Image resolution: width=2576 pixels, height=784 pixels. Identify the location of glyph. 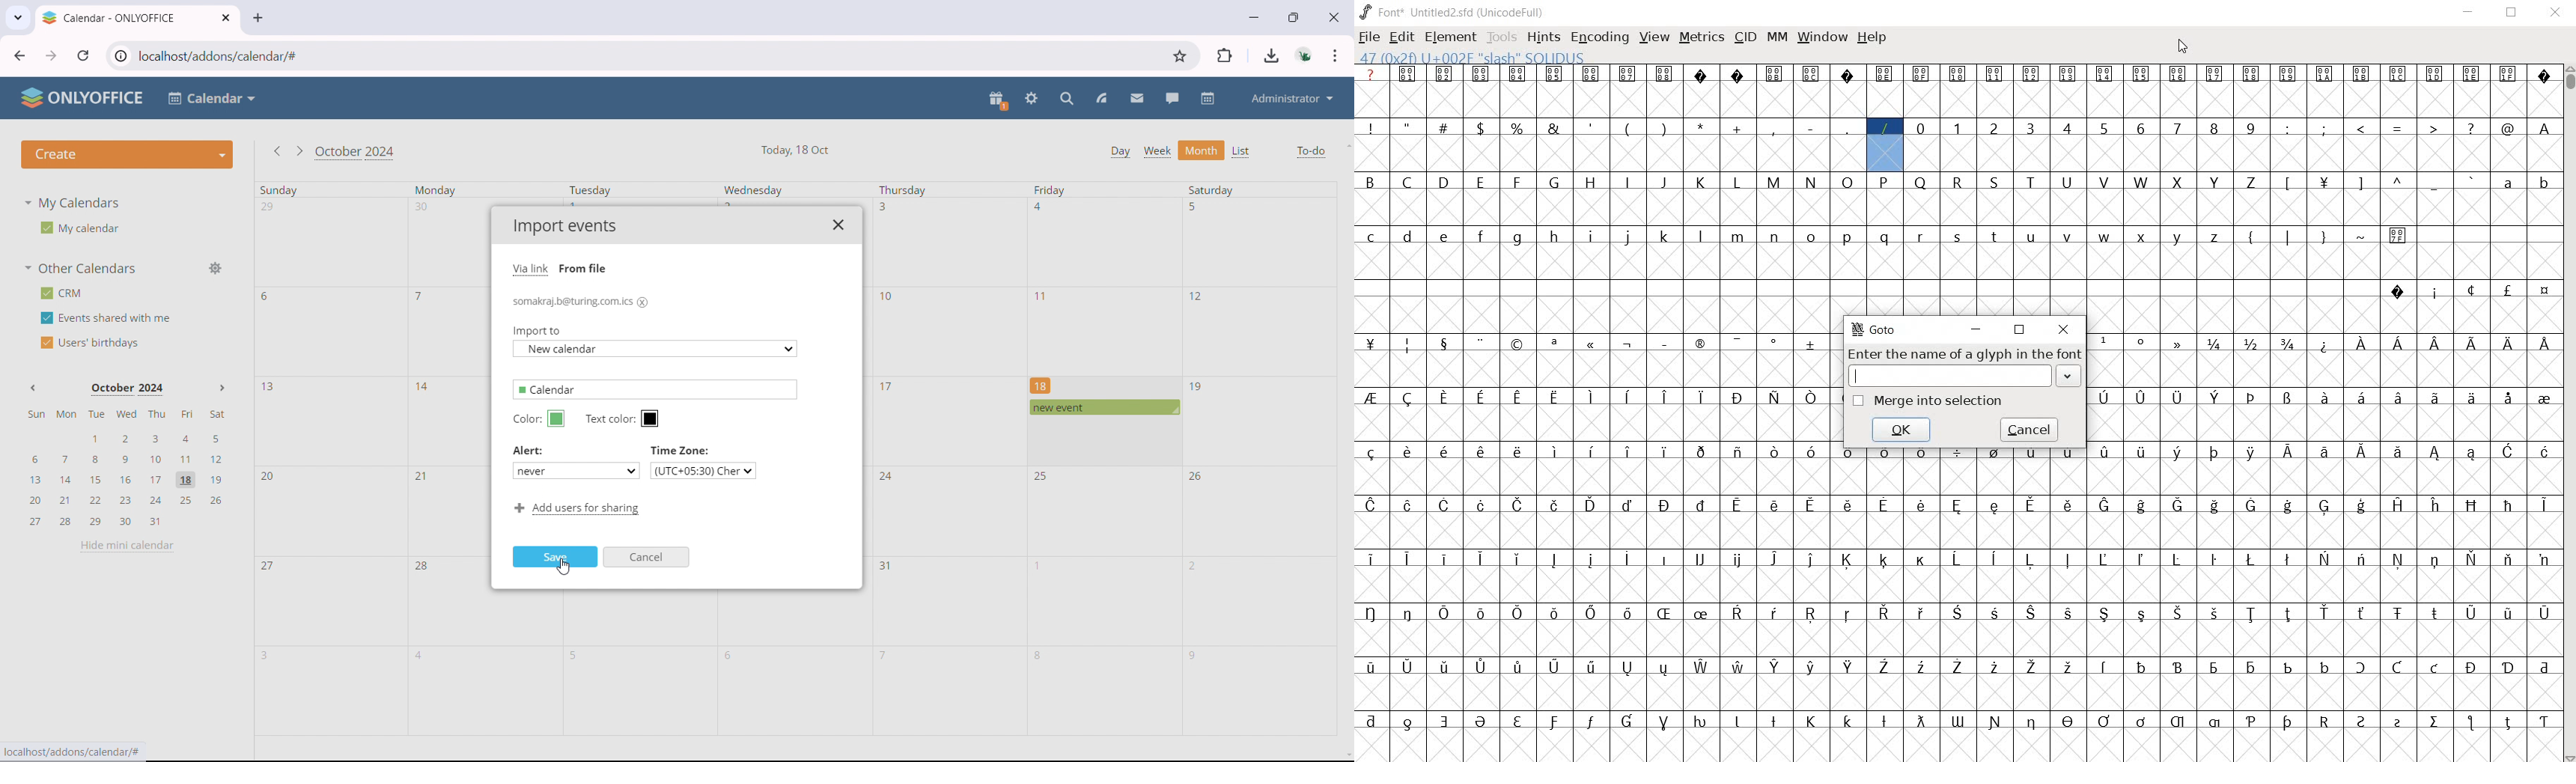
(1922, 561).